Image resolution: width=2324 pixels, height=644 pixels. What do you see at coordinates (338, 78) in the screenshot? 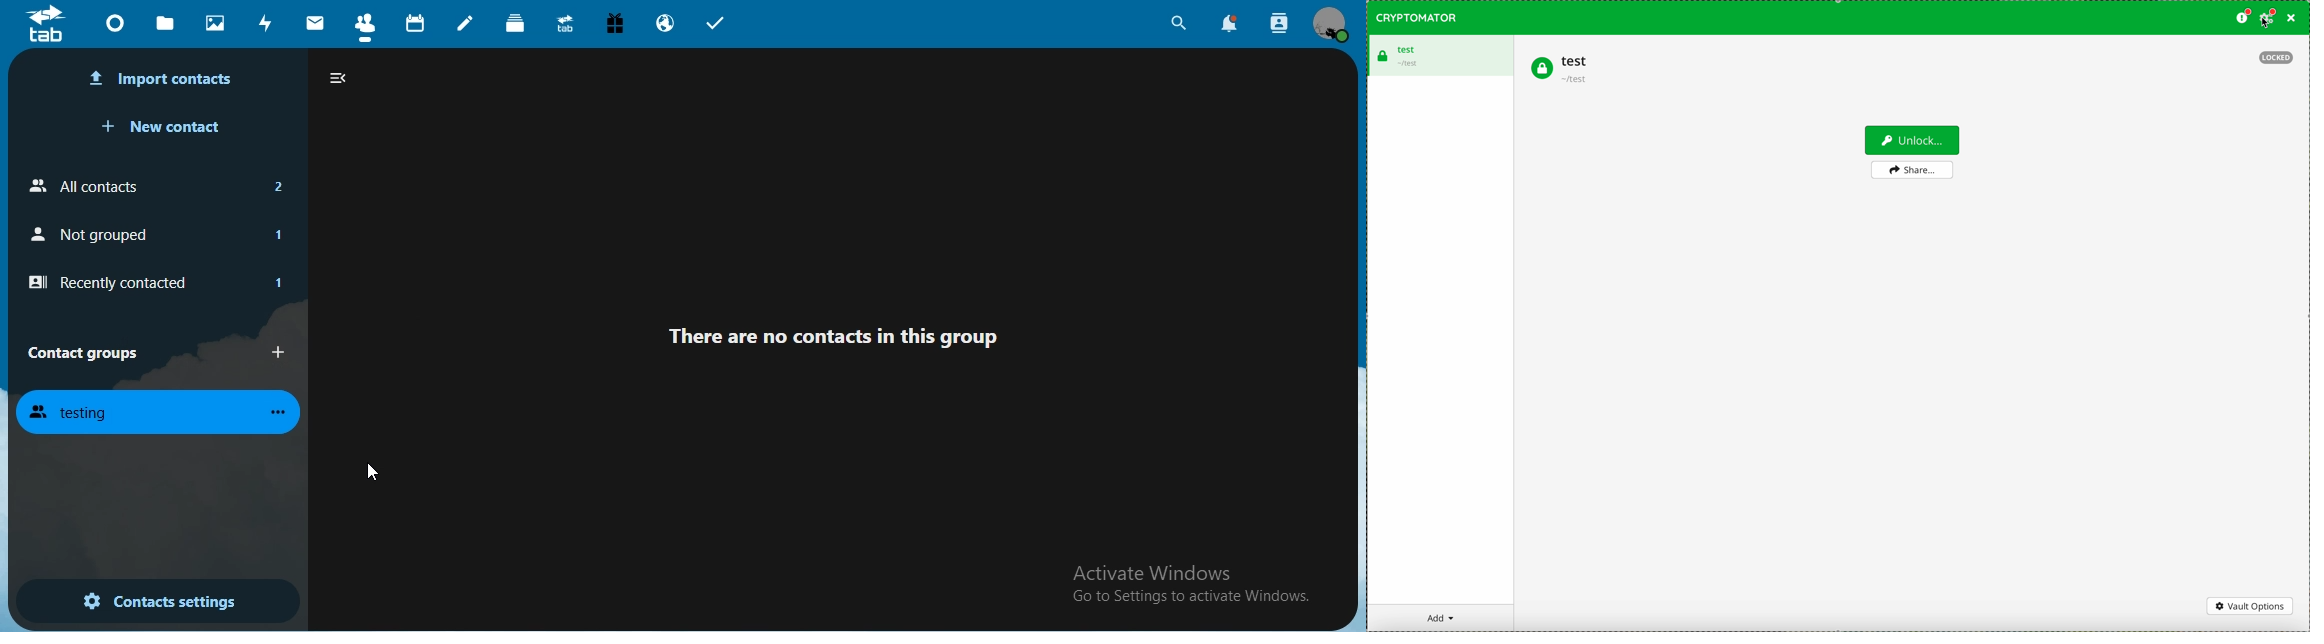
I see `exit navigation` at bounding box center [338, 78].